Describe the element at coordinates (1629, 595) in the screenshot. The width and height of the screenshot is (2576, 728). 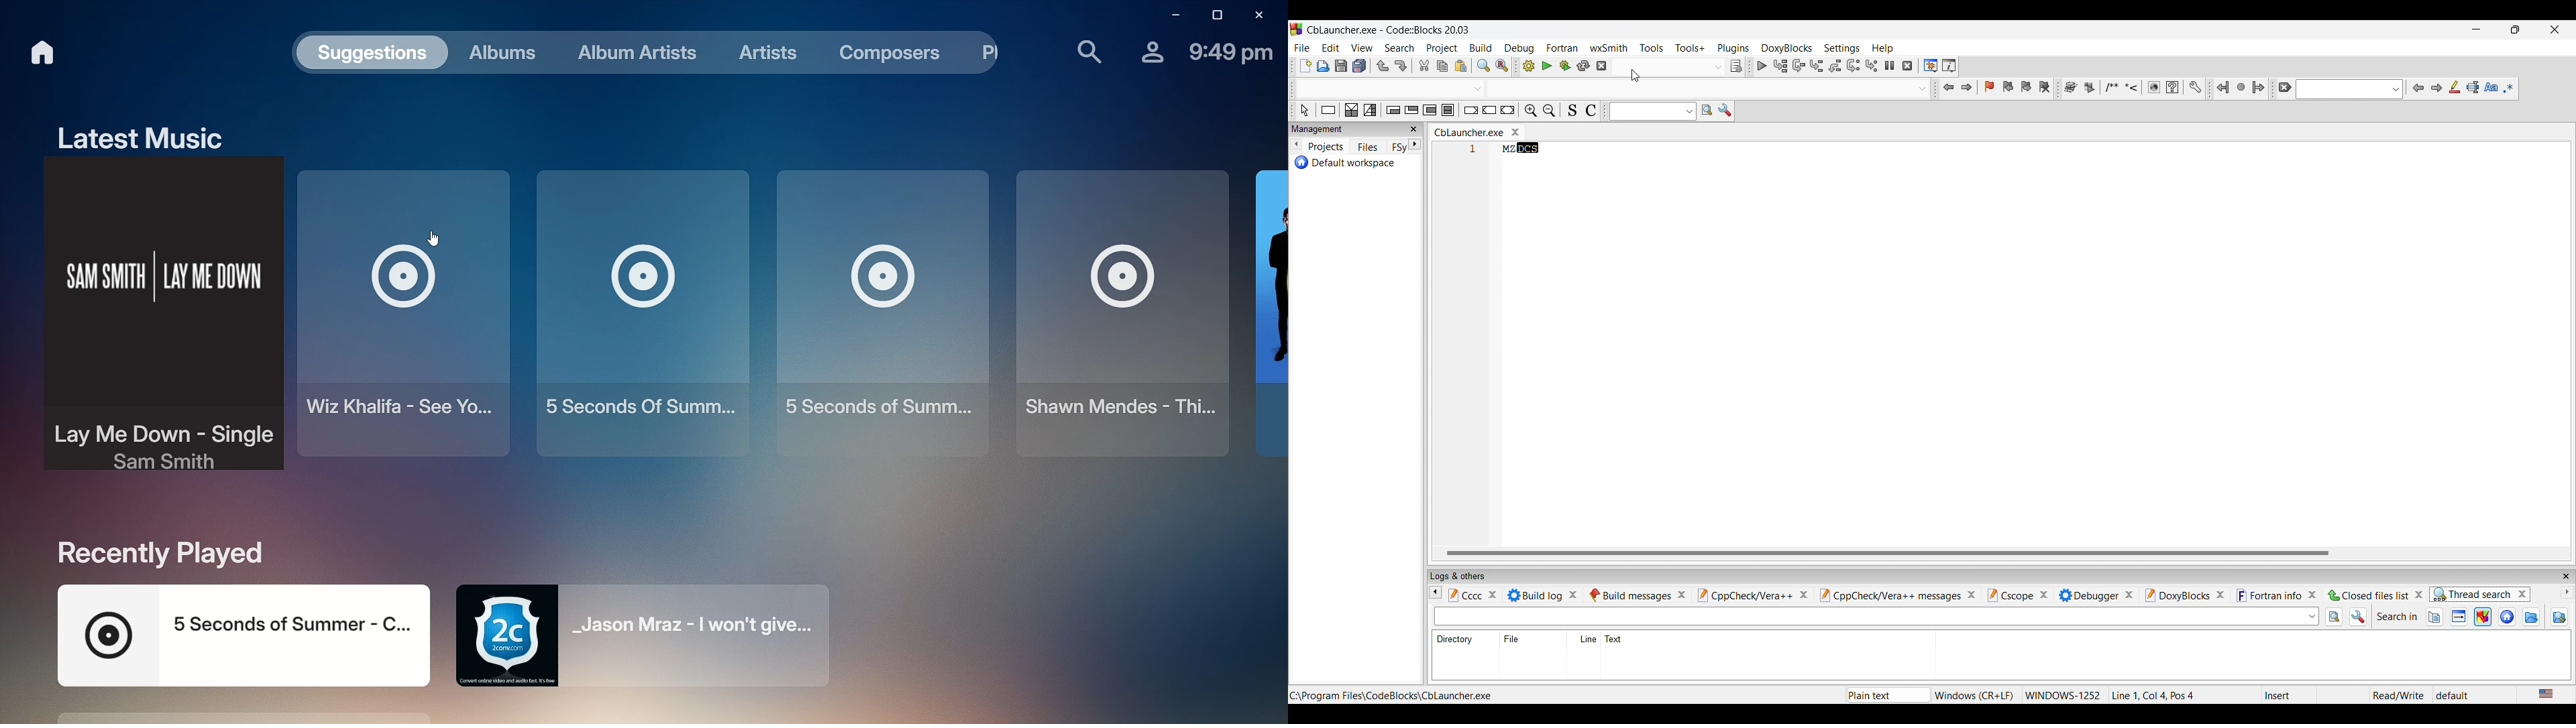
I see `Build messages` at that location.